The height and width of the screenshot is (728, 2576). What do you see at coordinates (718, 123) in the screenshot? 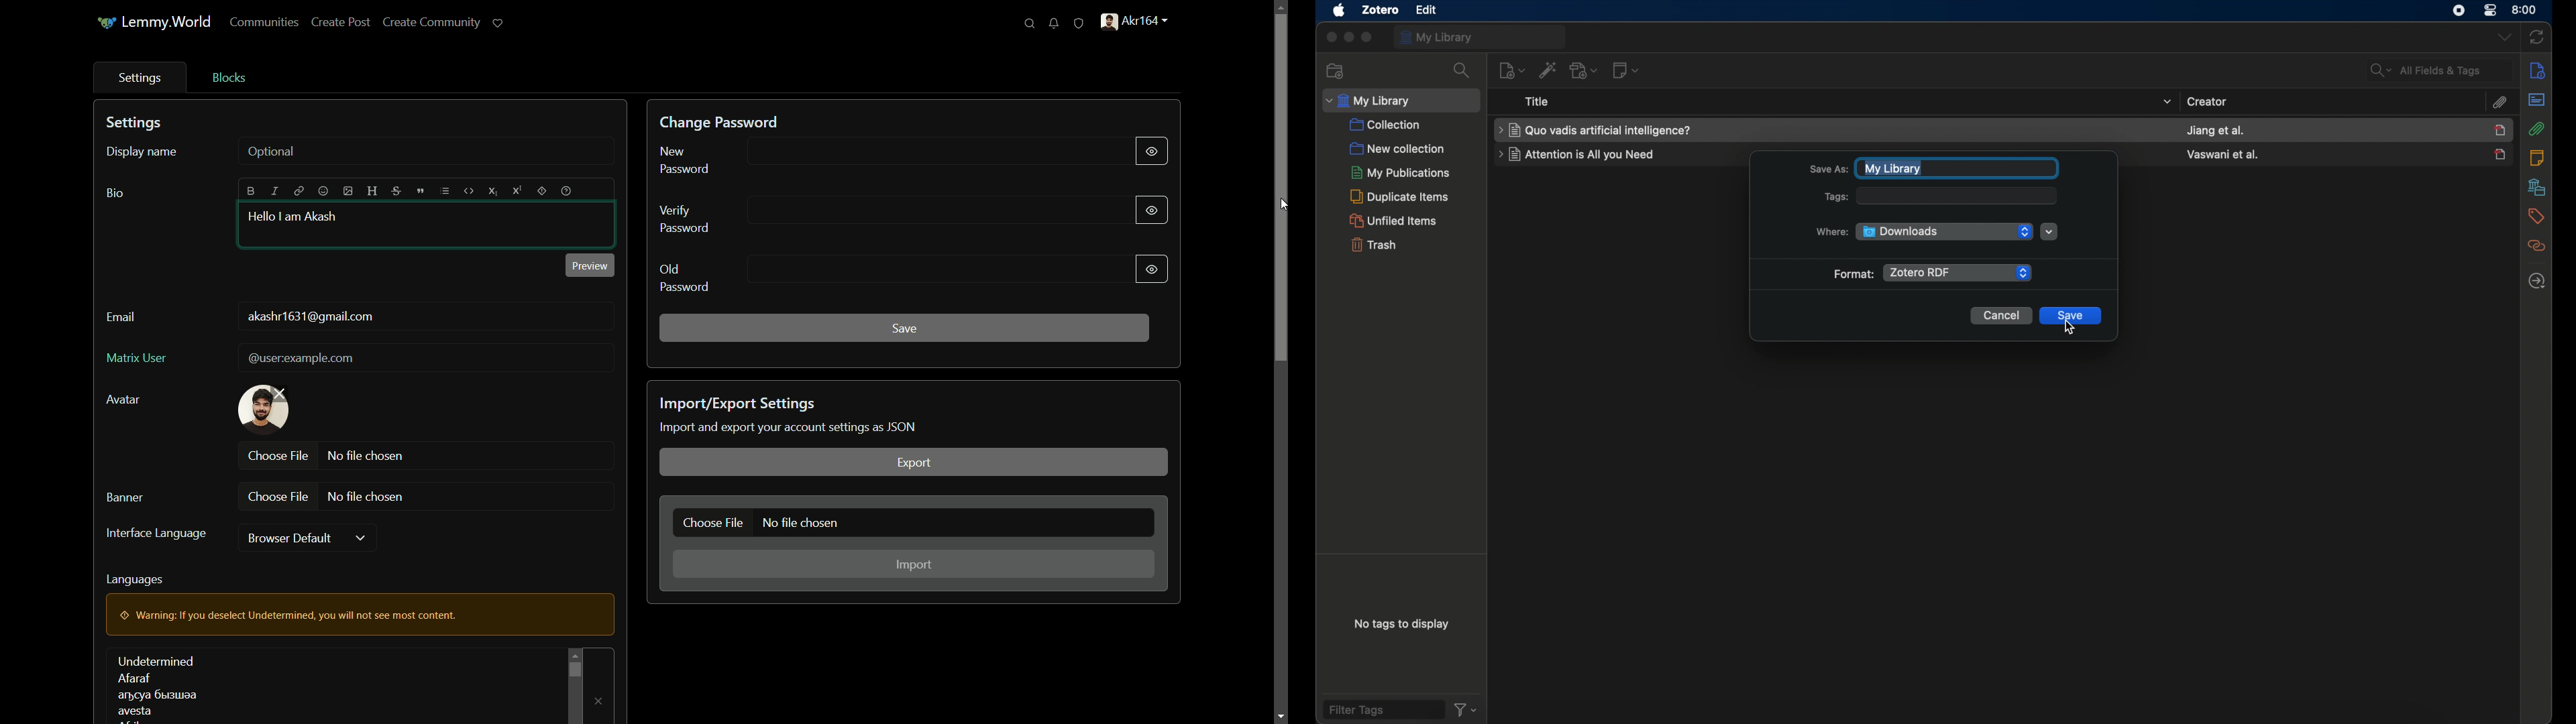
I see `change password` at bounding box center [718, 123].